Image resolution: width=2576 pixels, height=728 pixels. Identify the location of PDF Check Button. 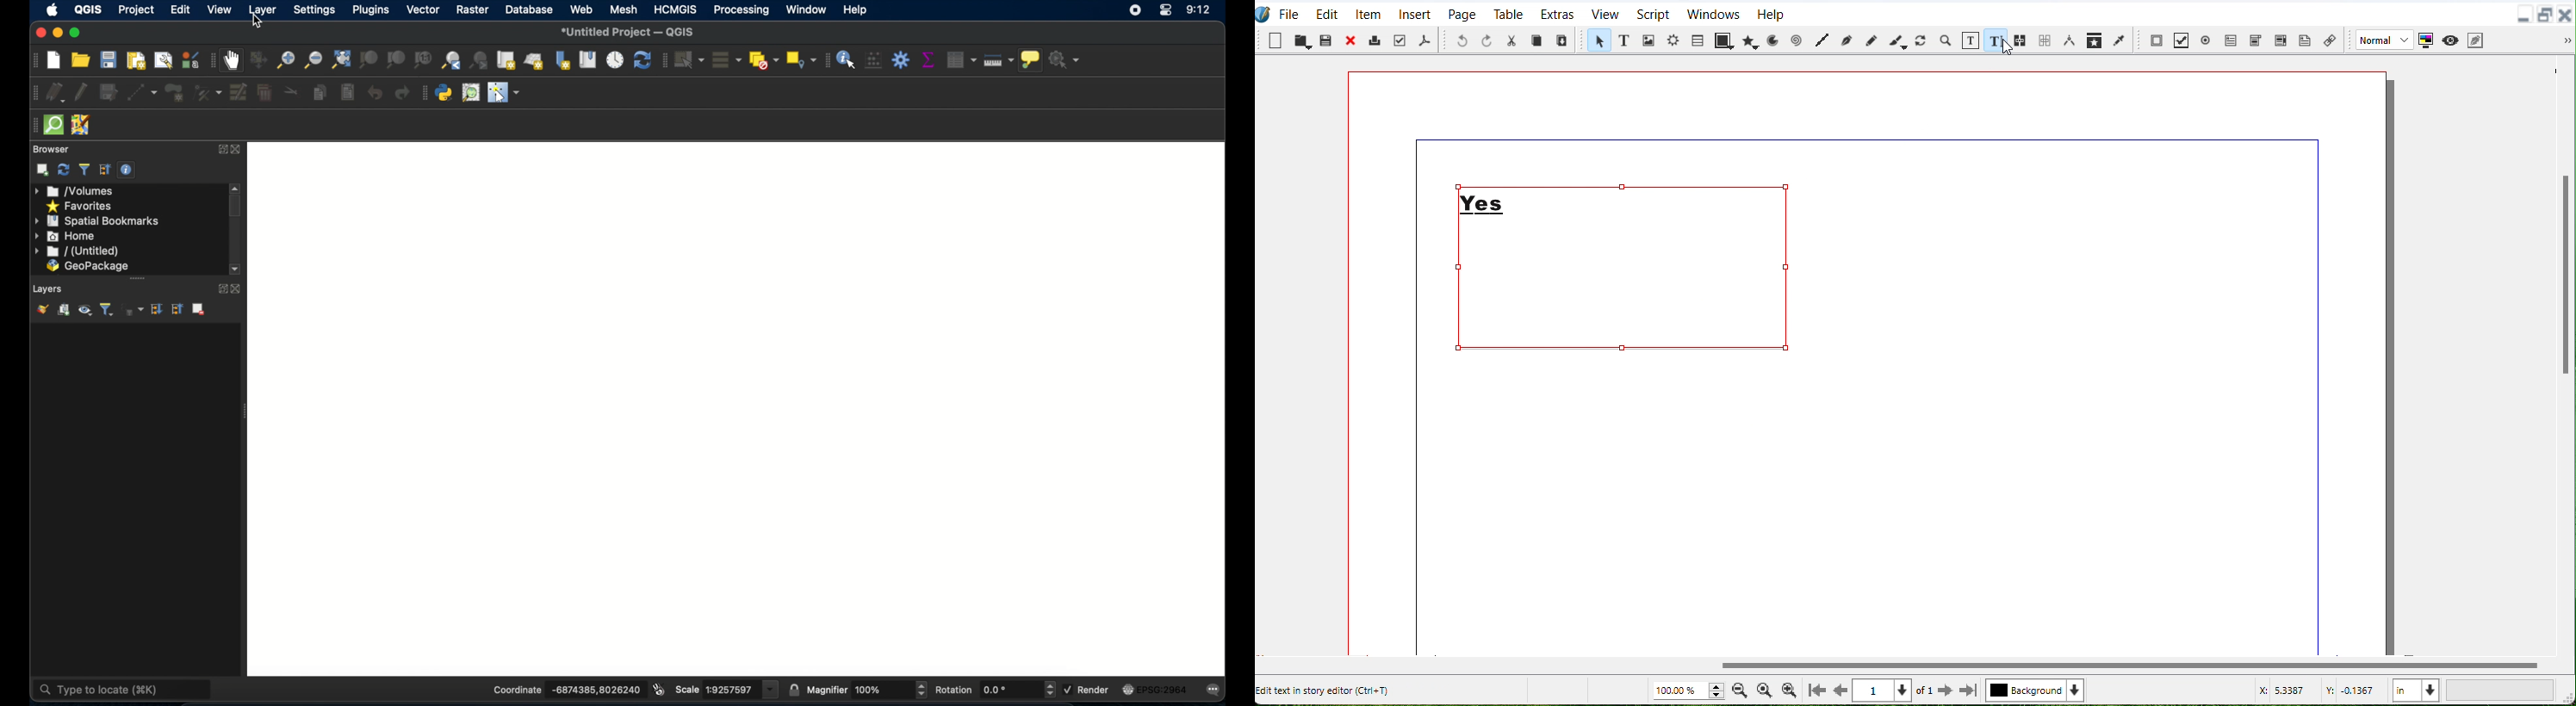
(2183, 40).